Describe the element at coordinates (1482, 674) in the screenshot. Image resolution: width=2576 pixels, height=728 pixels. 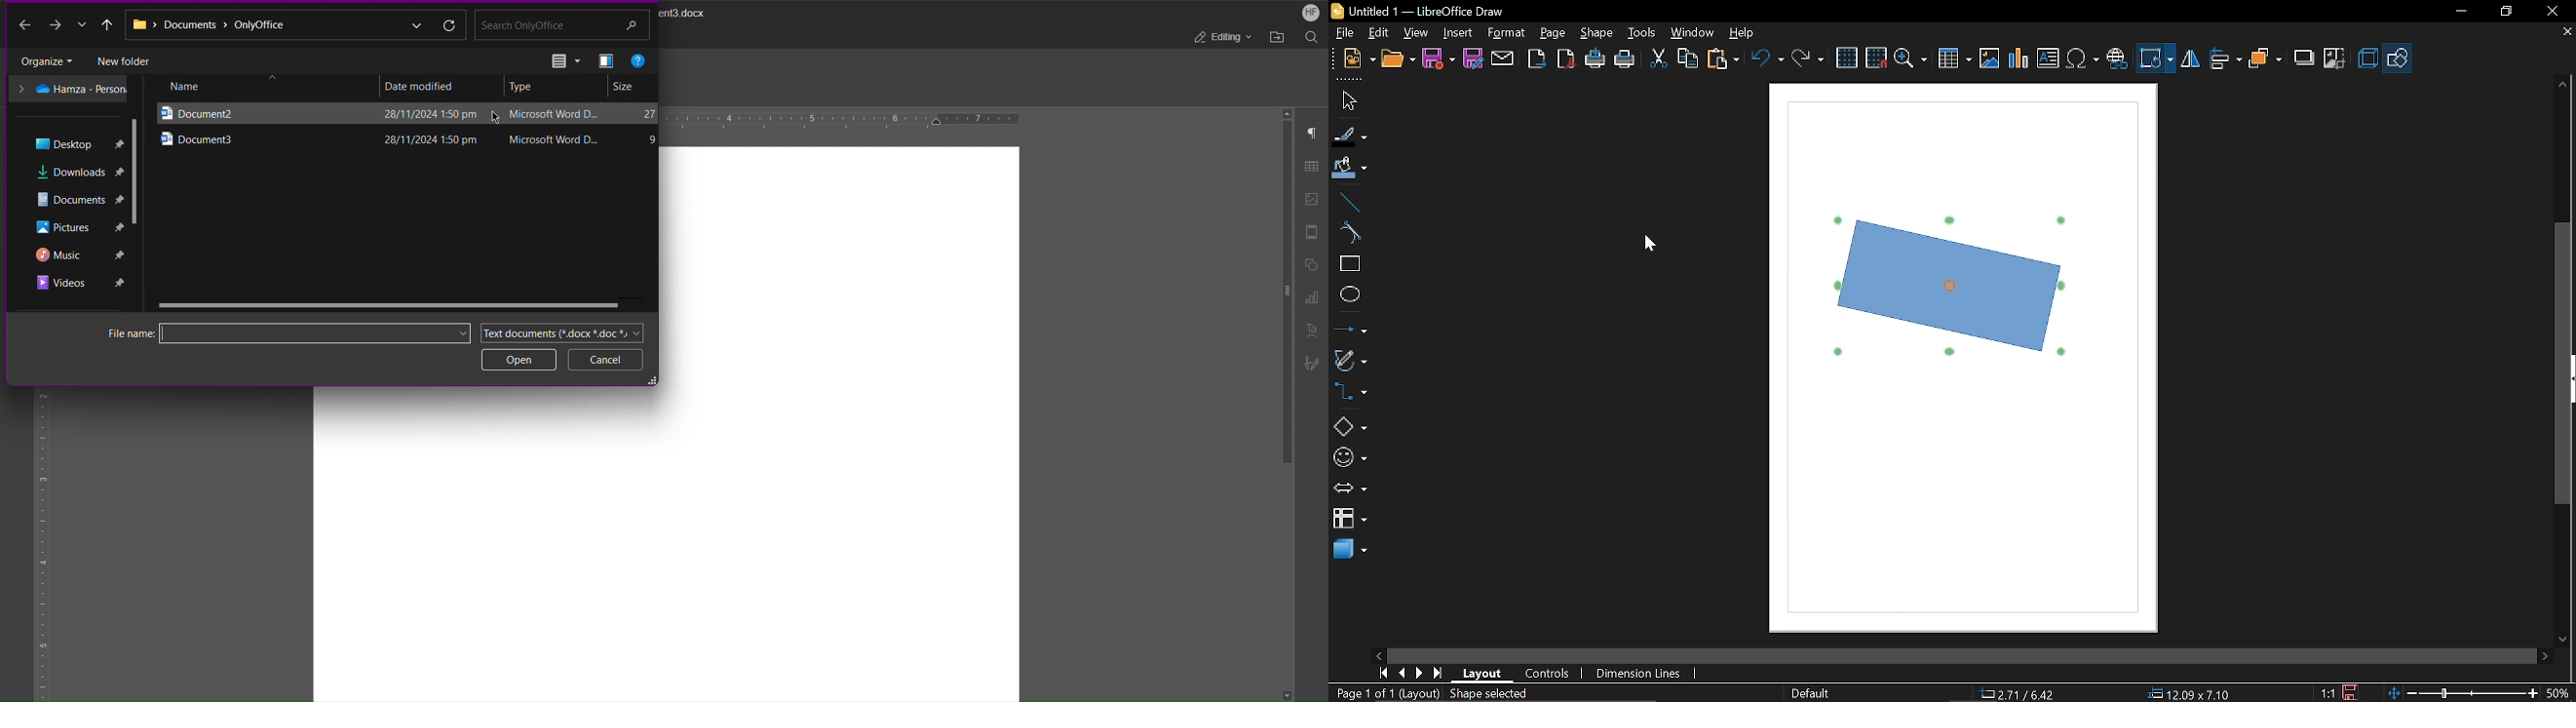
I see `Layout` at that location.